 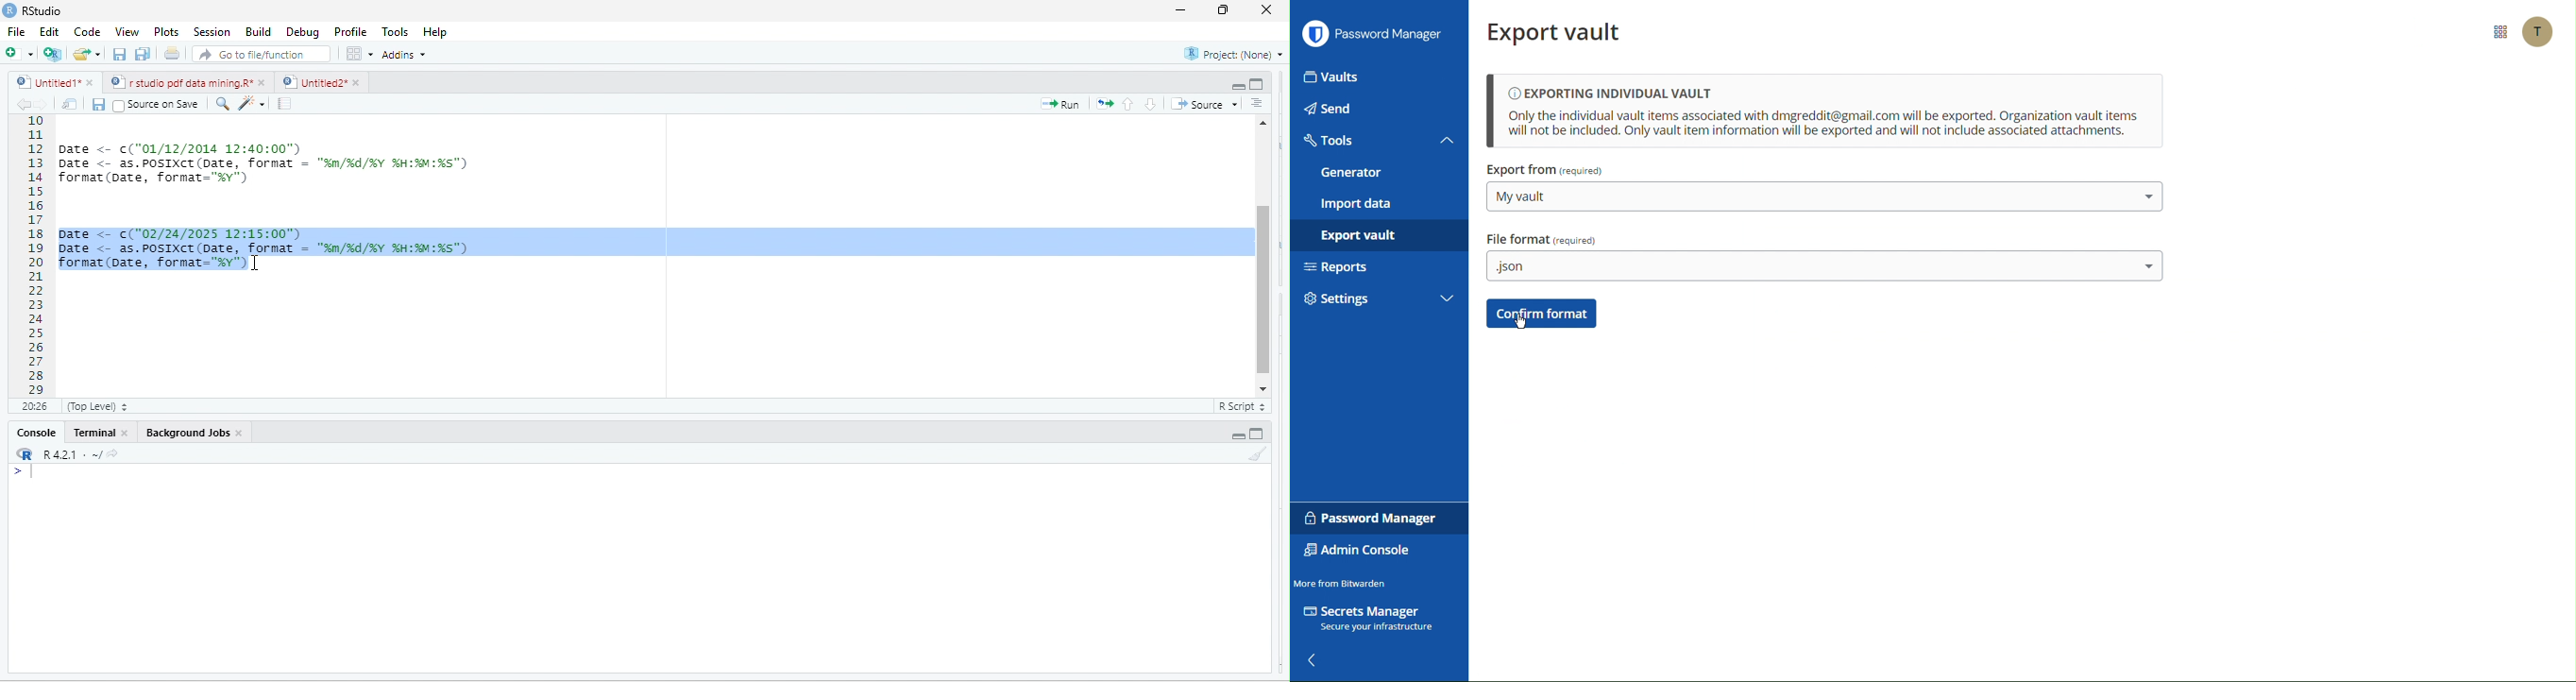 I want to click on View, so click(x=127, y=31).